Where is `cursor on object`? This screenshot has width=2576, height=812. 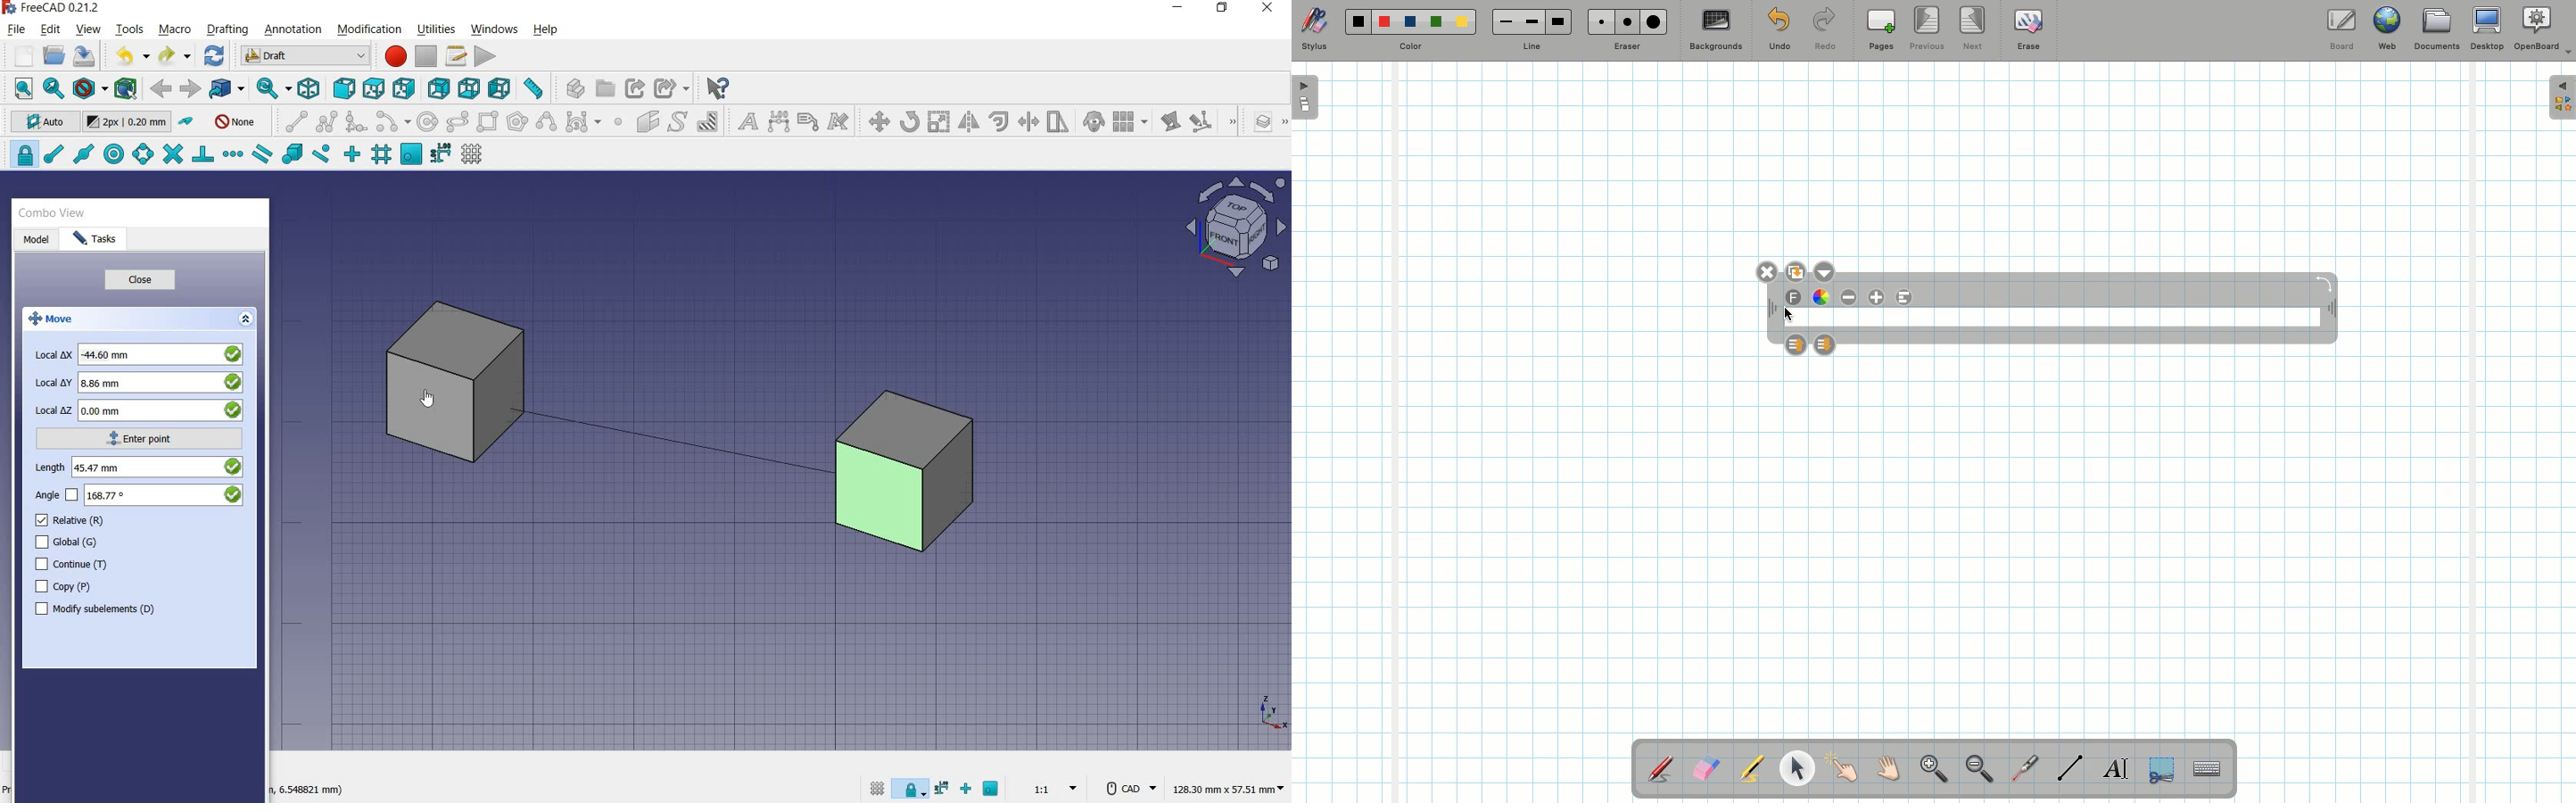 cursor on object is located at coordinates (429, 400).